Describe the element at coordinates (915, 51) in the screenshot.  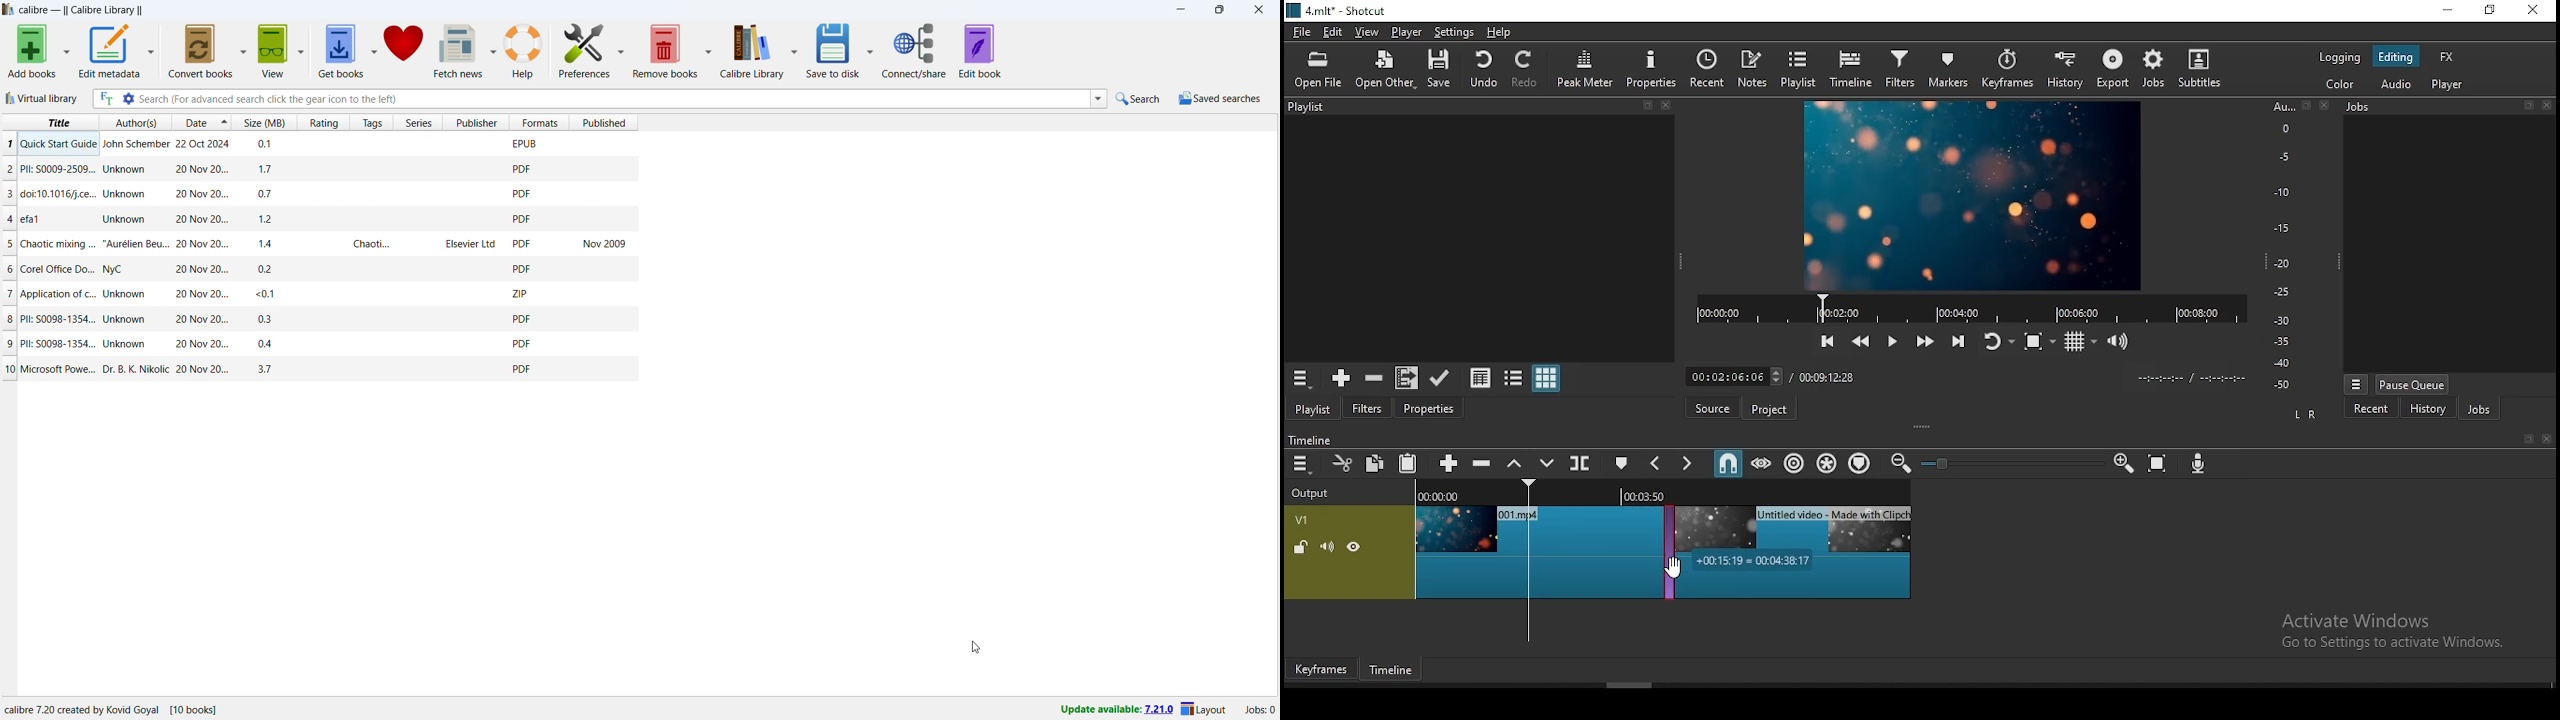
I see `connect/share` at that location.